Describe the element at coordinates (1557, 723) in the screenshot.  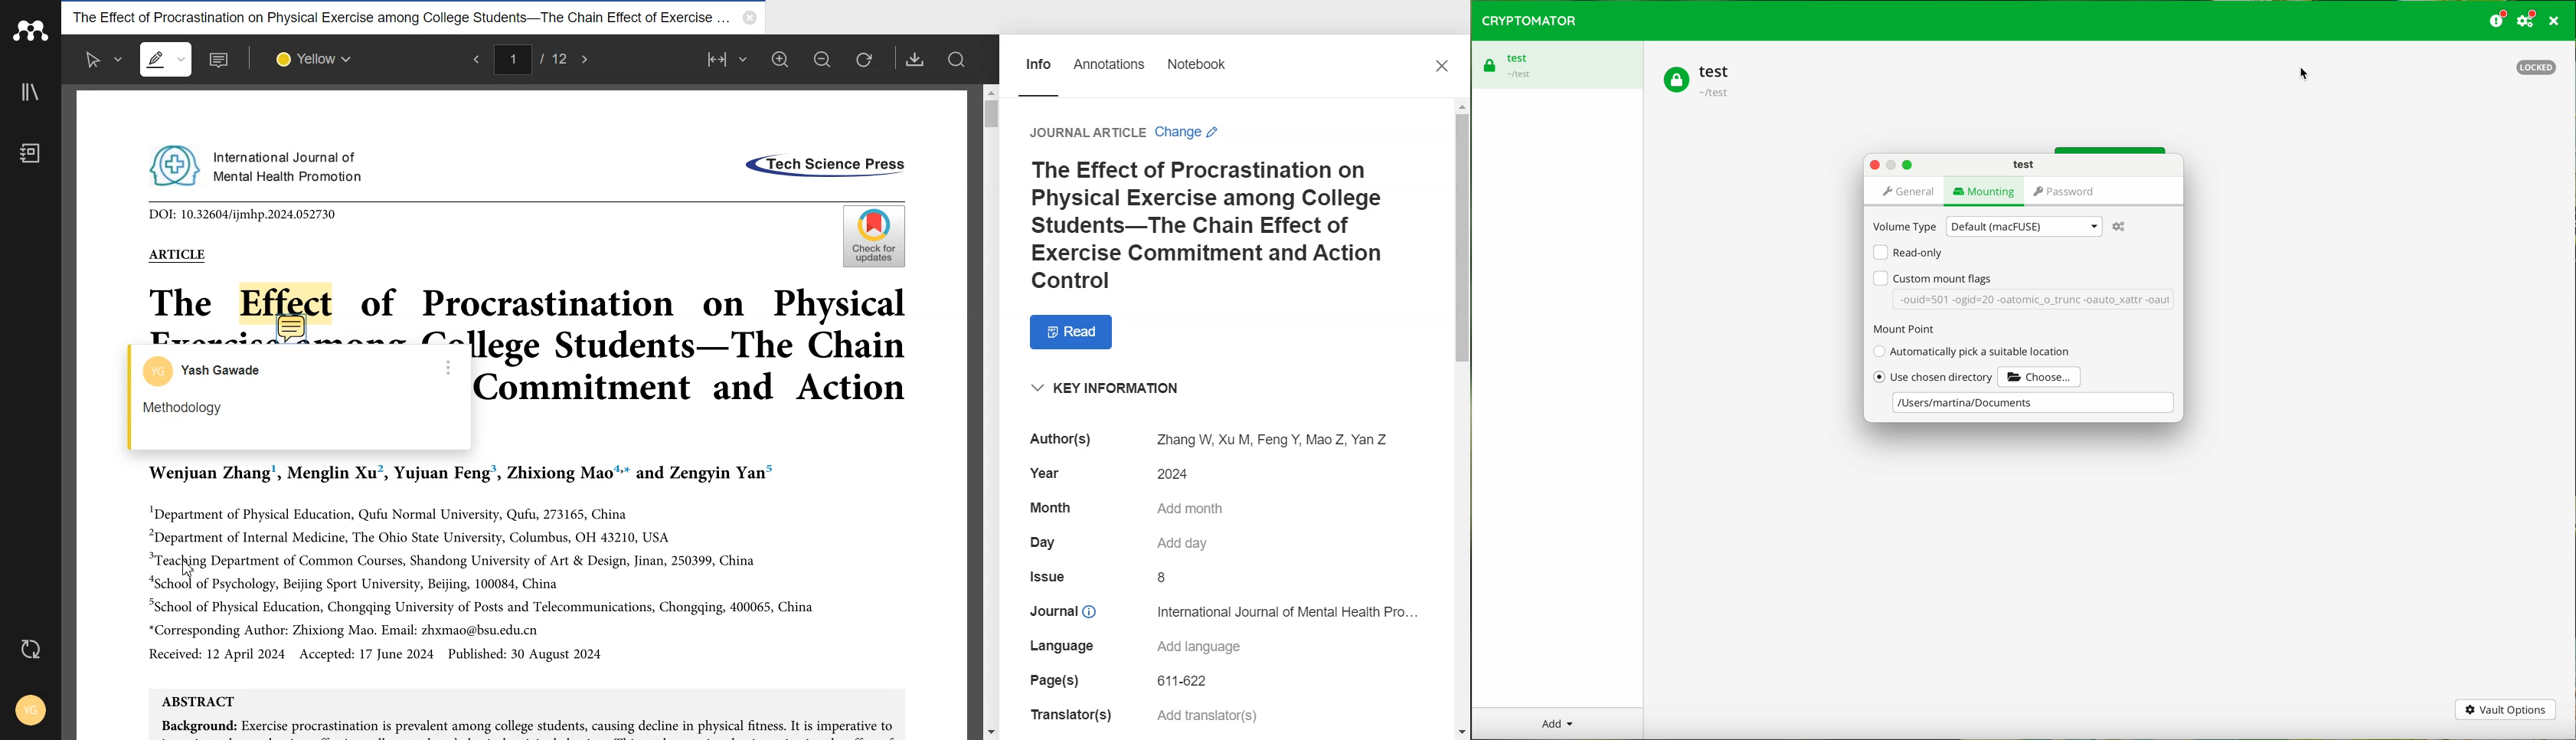
I see `add button` at that location.